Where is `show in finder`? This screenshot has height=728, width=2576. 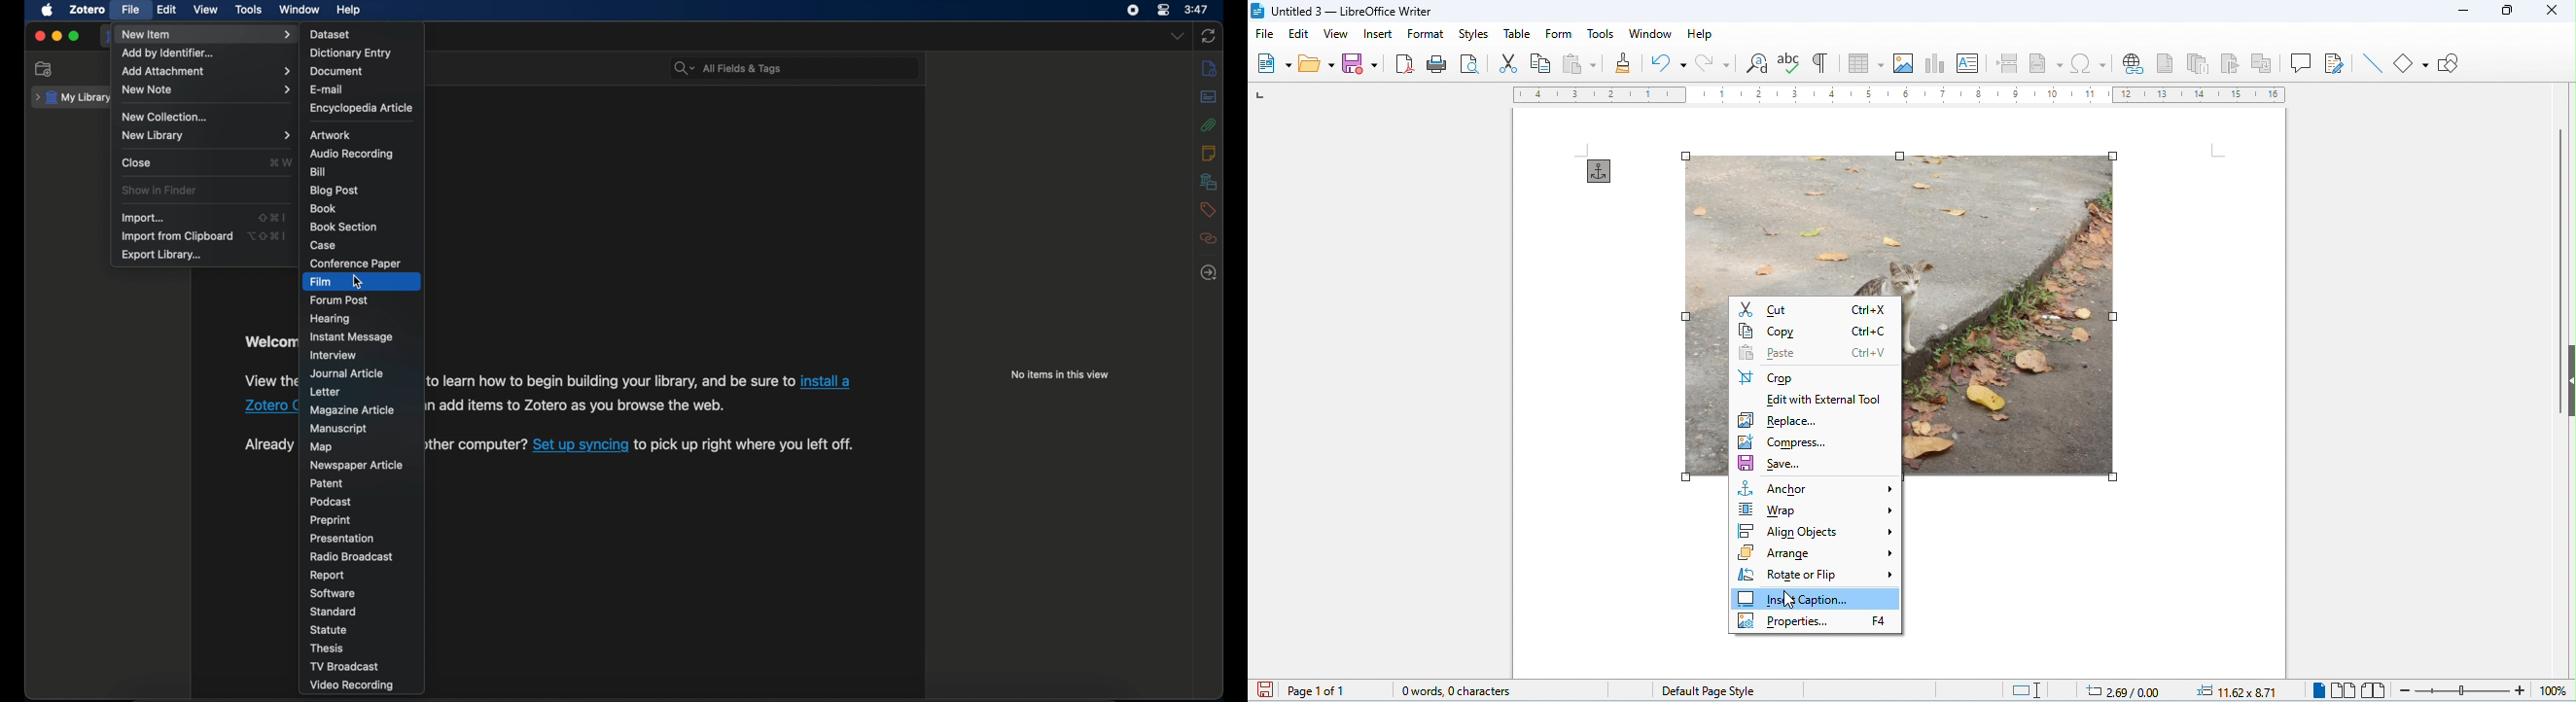 show in finder is located at coordinates (161, 190).